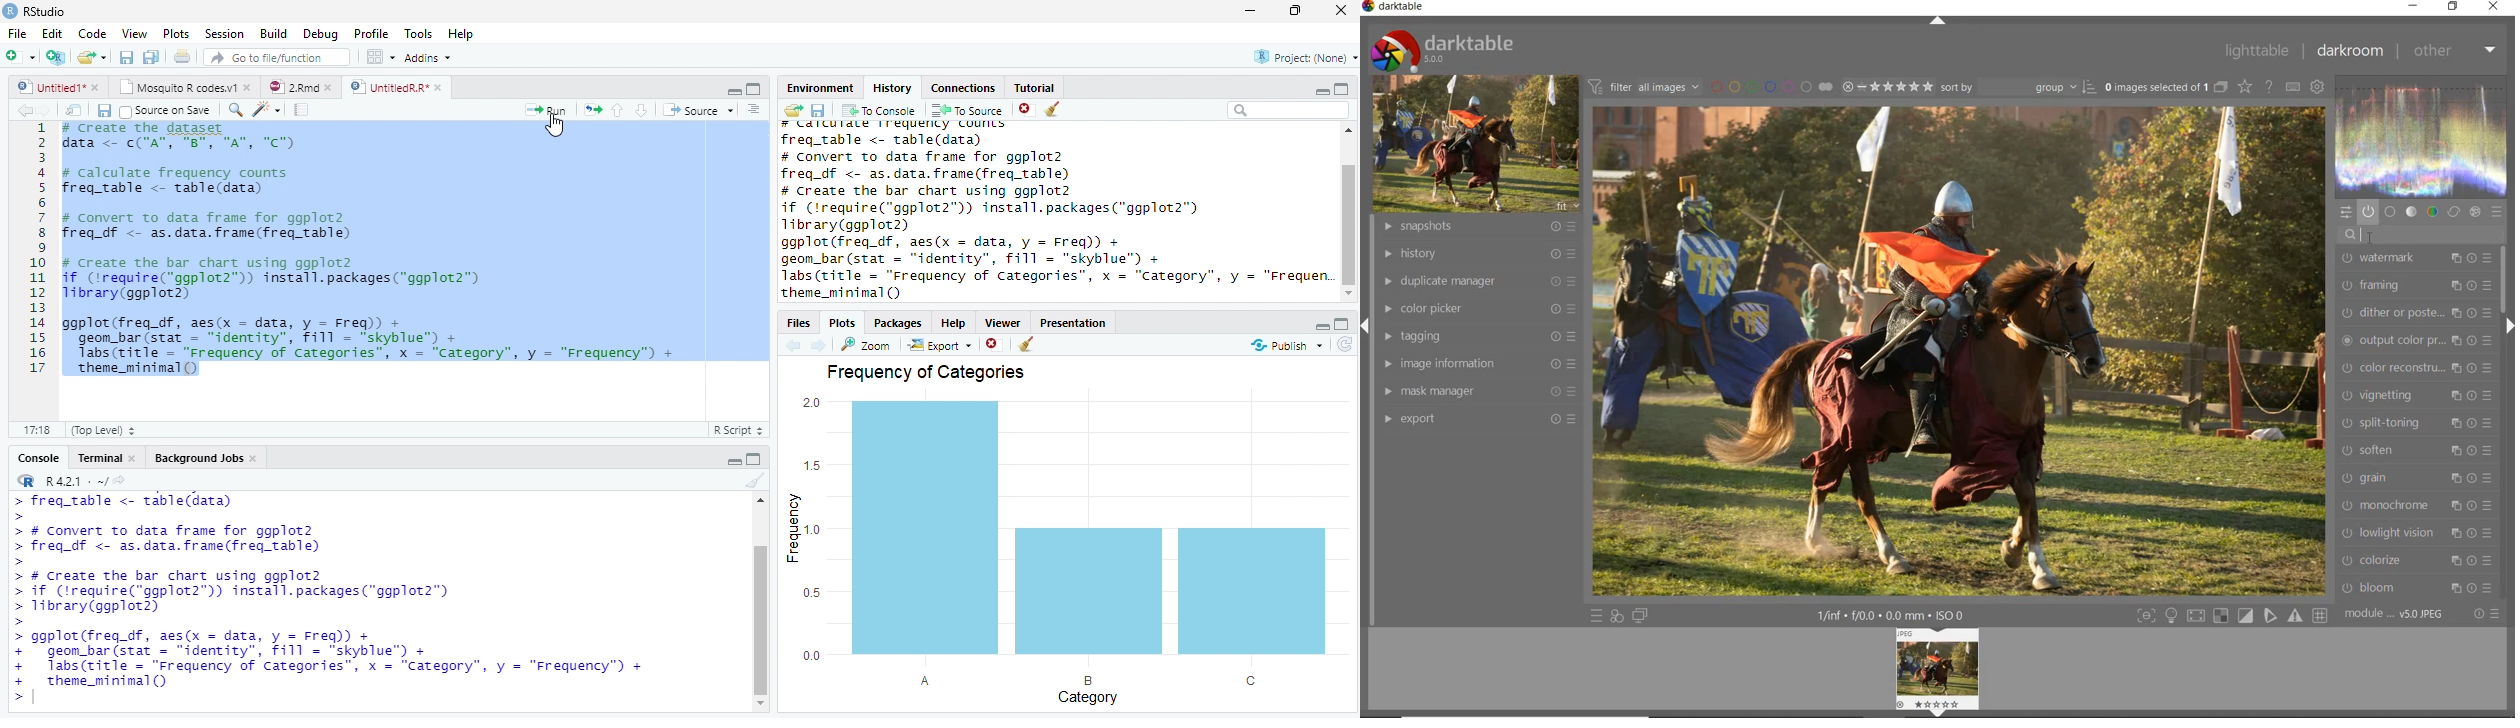  Describe the element at coordinates (795, 345) in the screenshot. I see `Back` at that location.